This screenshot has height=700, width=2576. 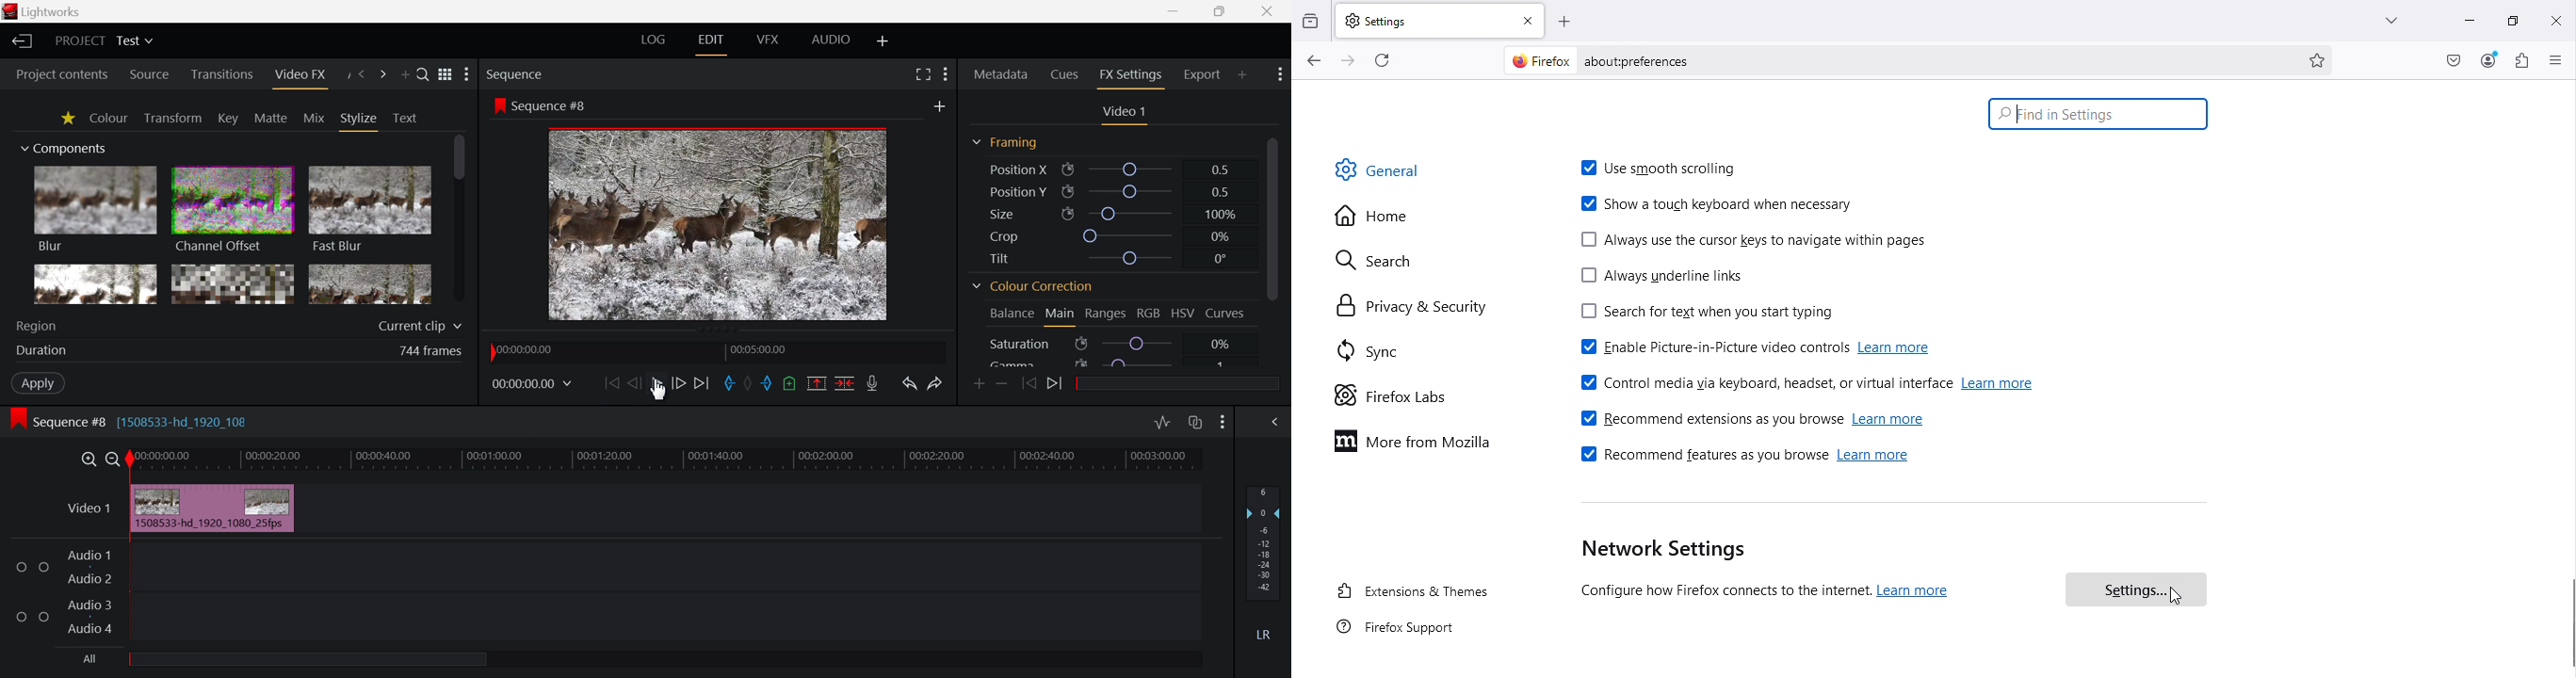 I want to click on Mix, so click(x=314, y=118).